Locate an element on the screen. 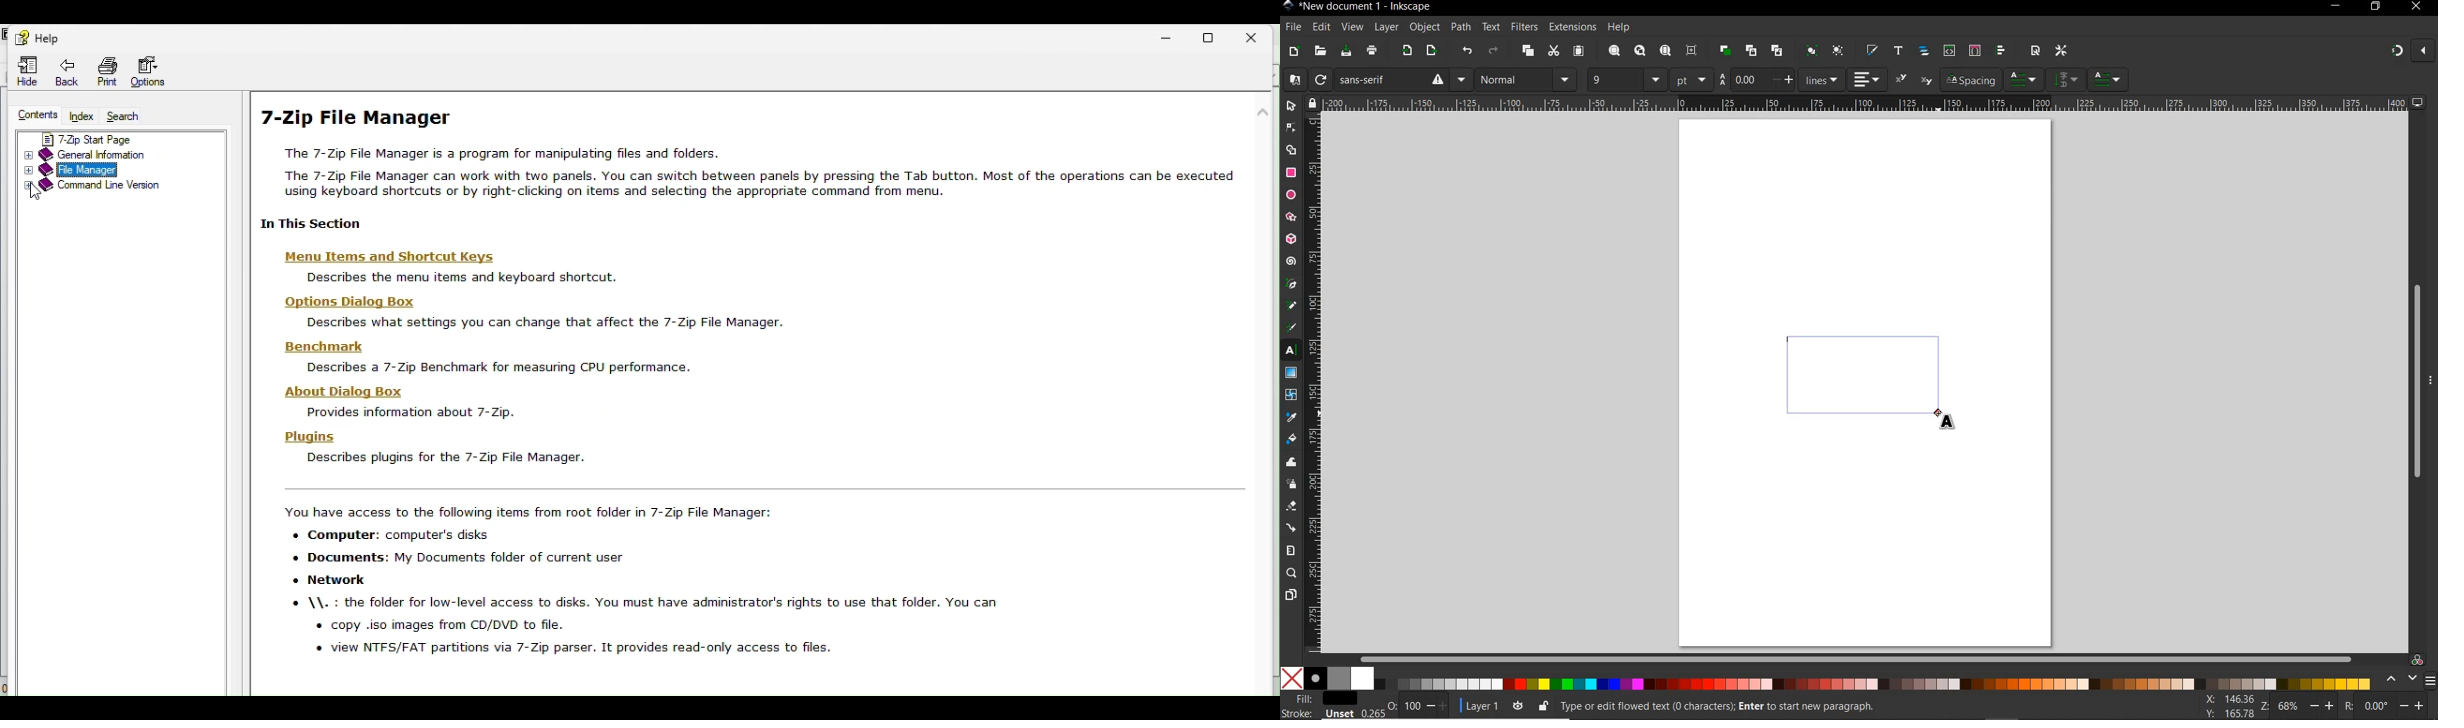 Image resolution: width=2464 pixels, height=728 pixels. You have access to the following items from root folder in 7-Zip File Manager:
«+ Computer: computer's disks
+ Documents: My Documents folder of current user
«+ Network
© \\. : the folder for low-level access to disks. You must have administrator's rights to use that folder. You can
« copy .iso images from CD/DVD to file.
« view NTFS/FAT partitions via 7-Zip parser. It provides read-only access to files. is located at coordinates (635, 579).